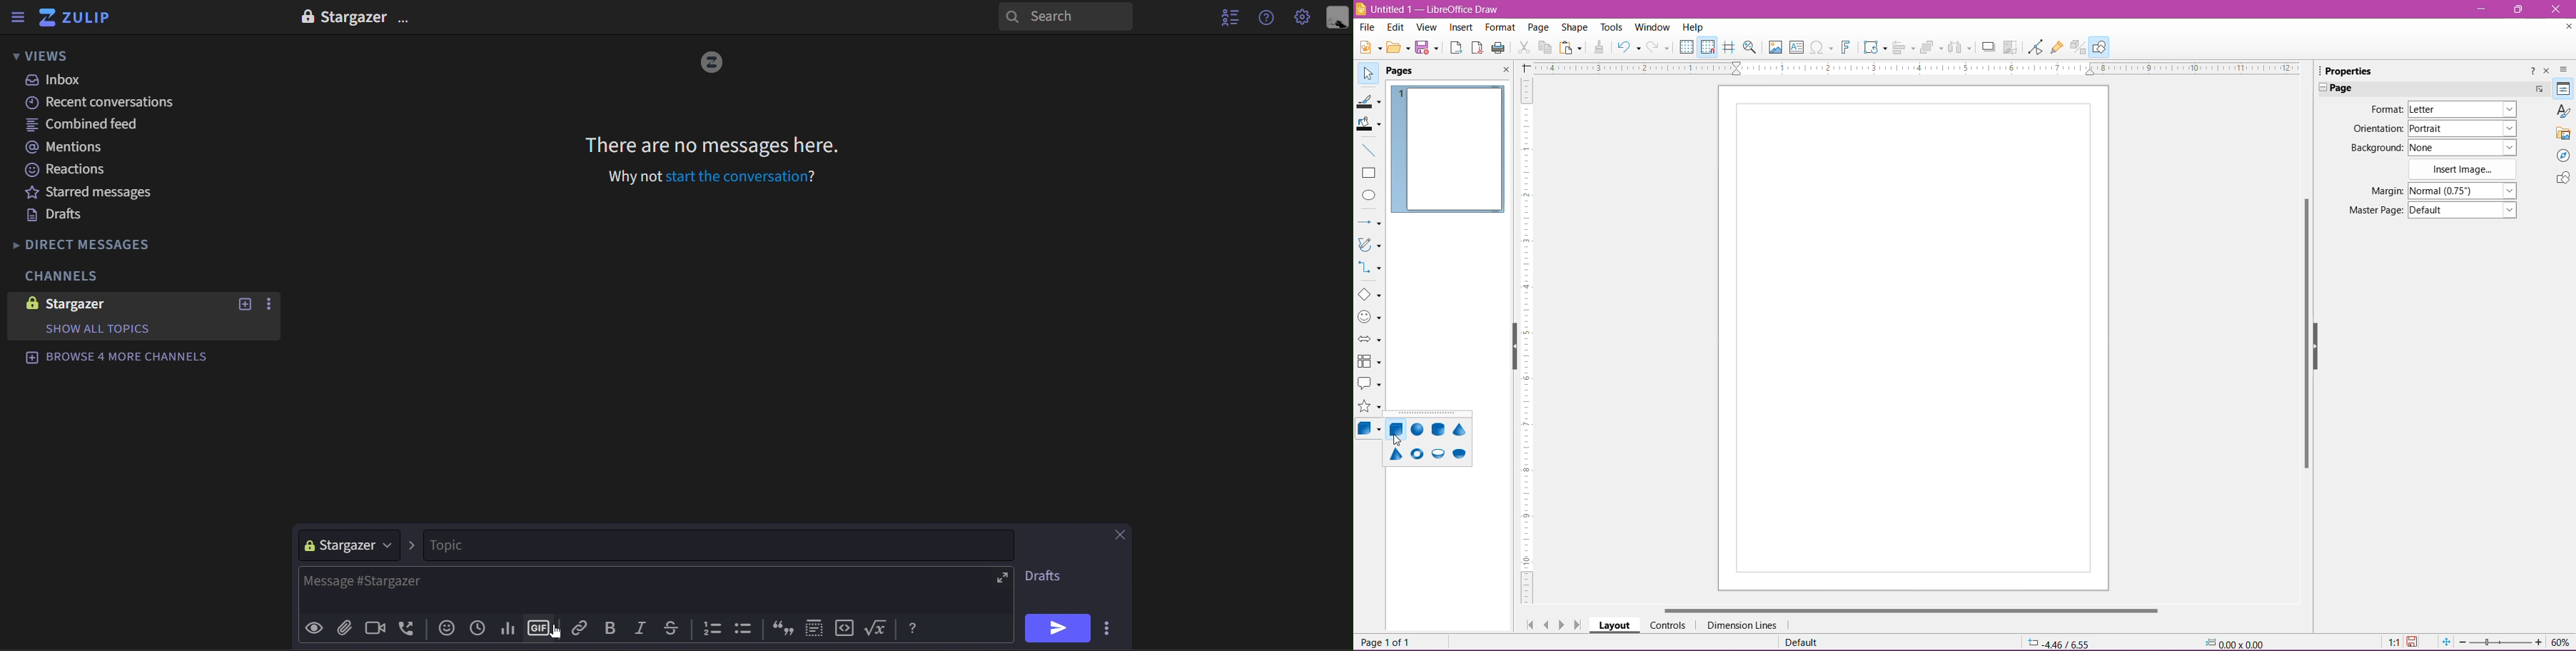  Describe the element at coordinates (1537, 29) in the screenshot. I see `Page` at that location.